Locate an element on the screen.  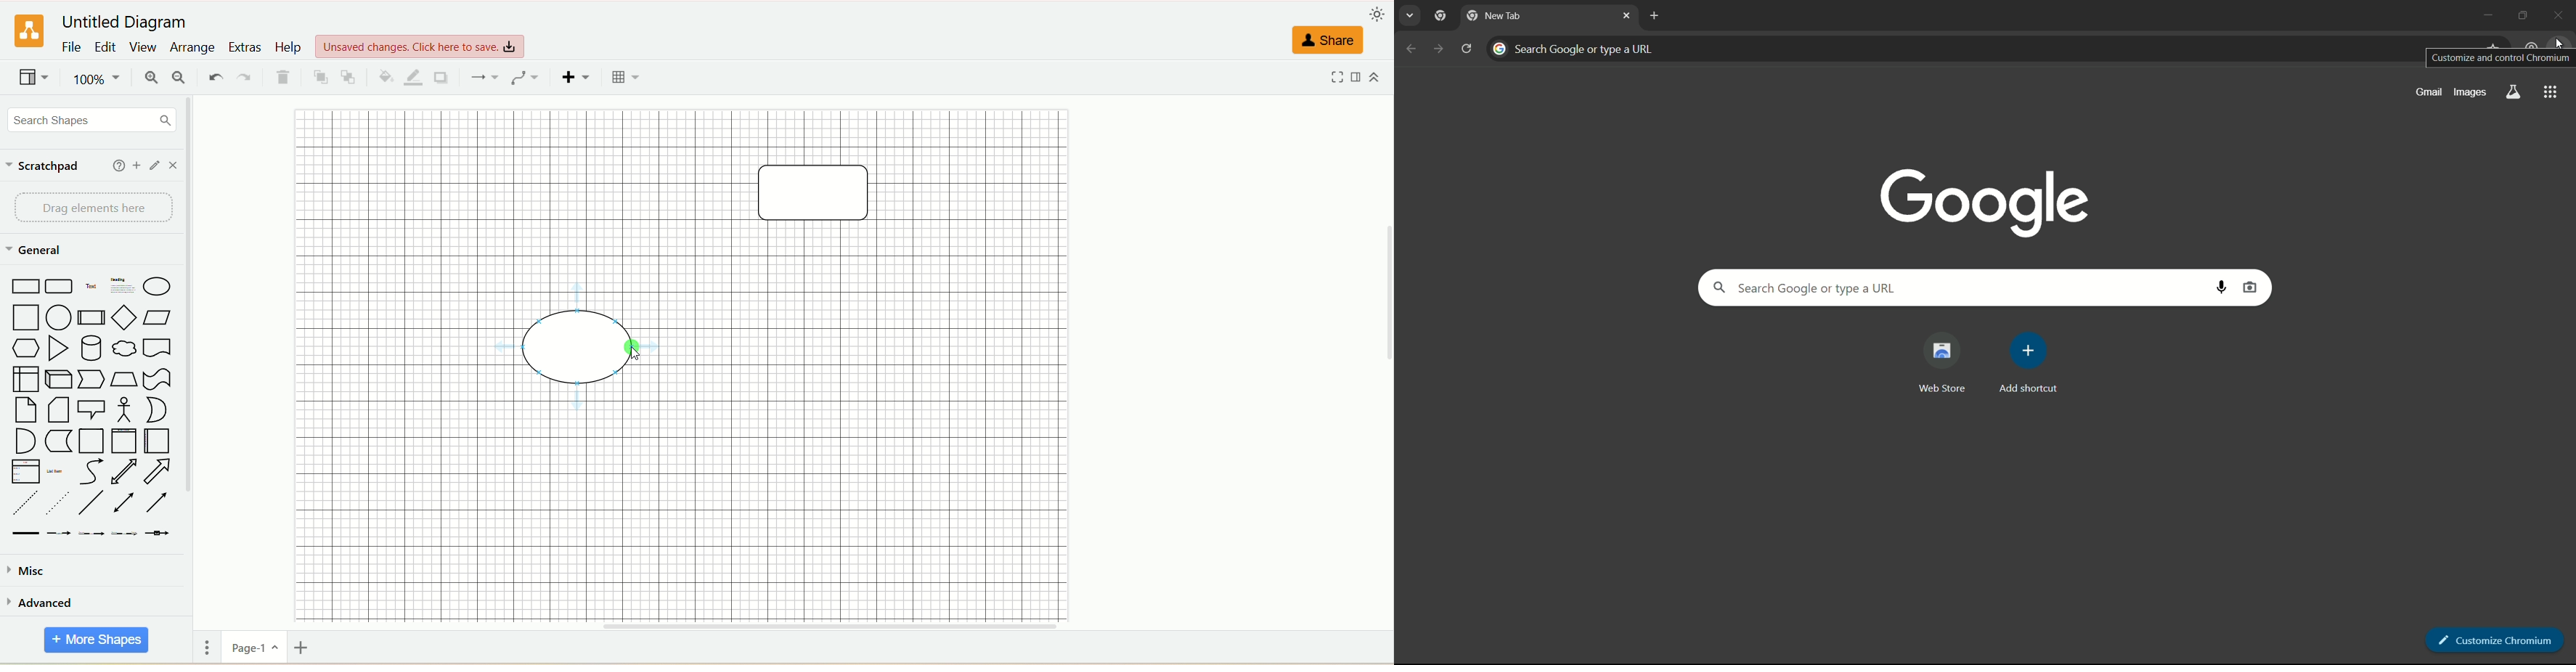
more shapes is located at coordinates (94, 640).